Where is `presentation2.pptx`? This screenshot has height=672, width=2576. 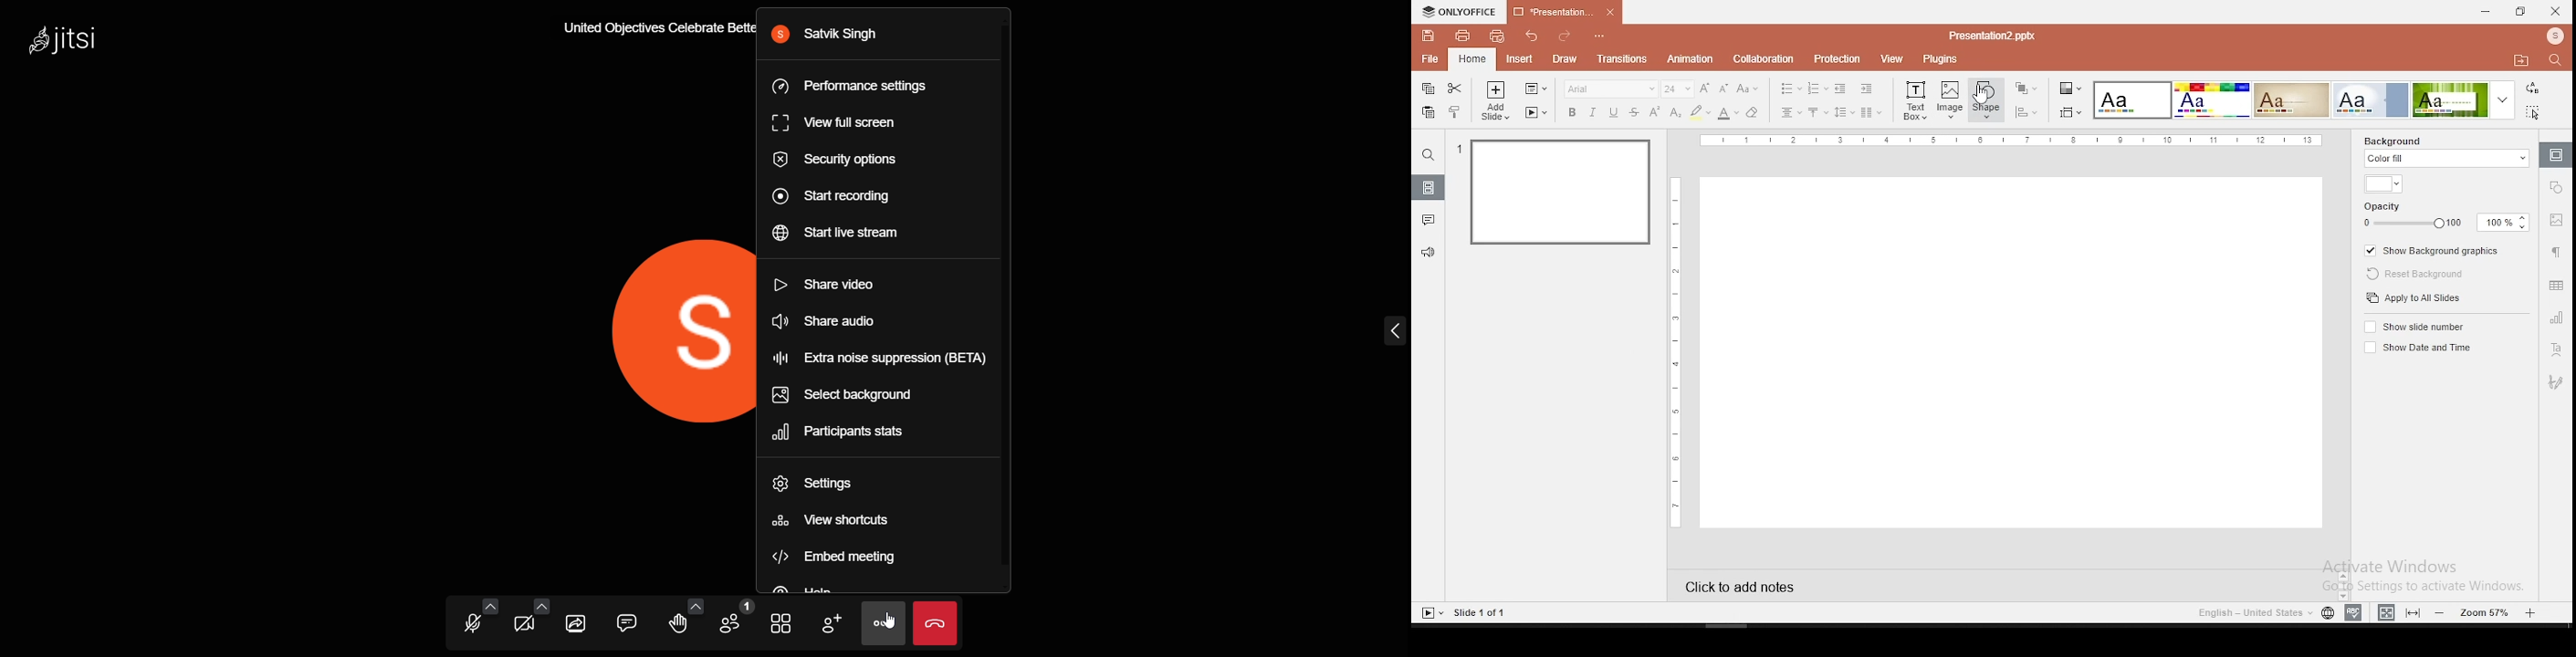 presentation2.pptx is located at coordinates (1989, 36).